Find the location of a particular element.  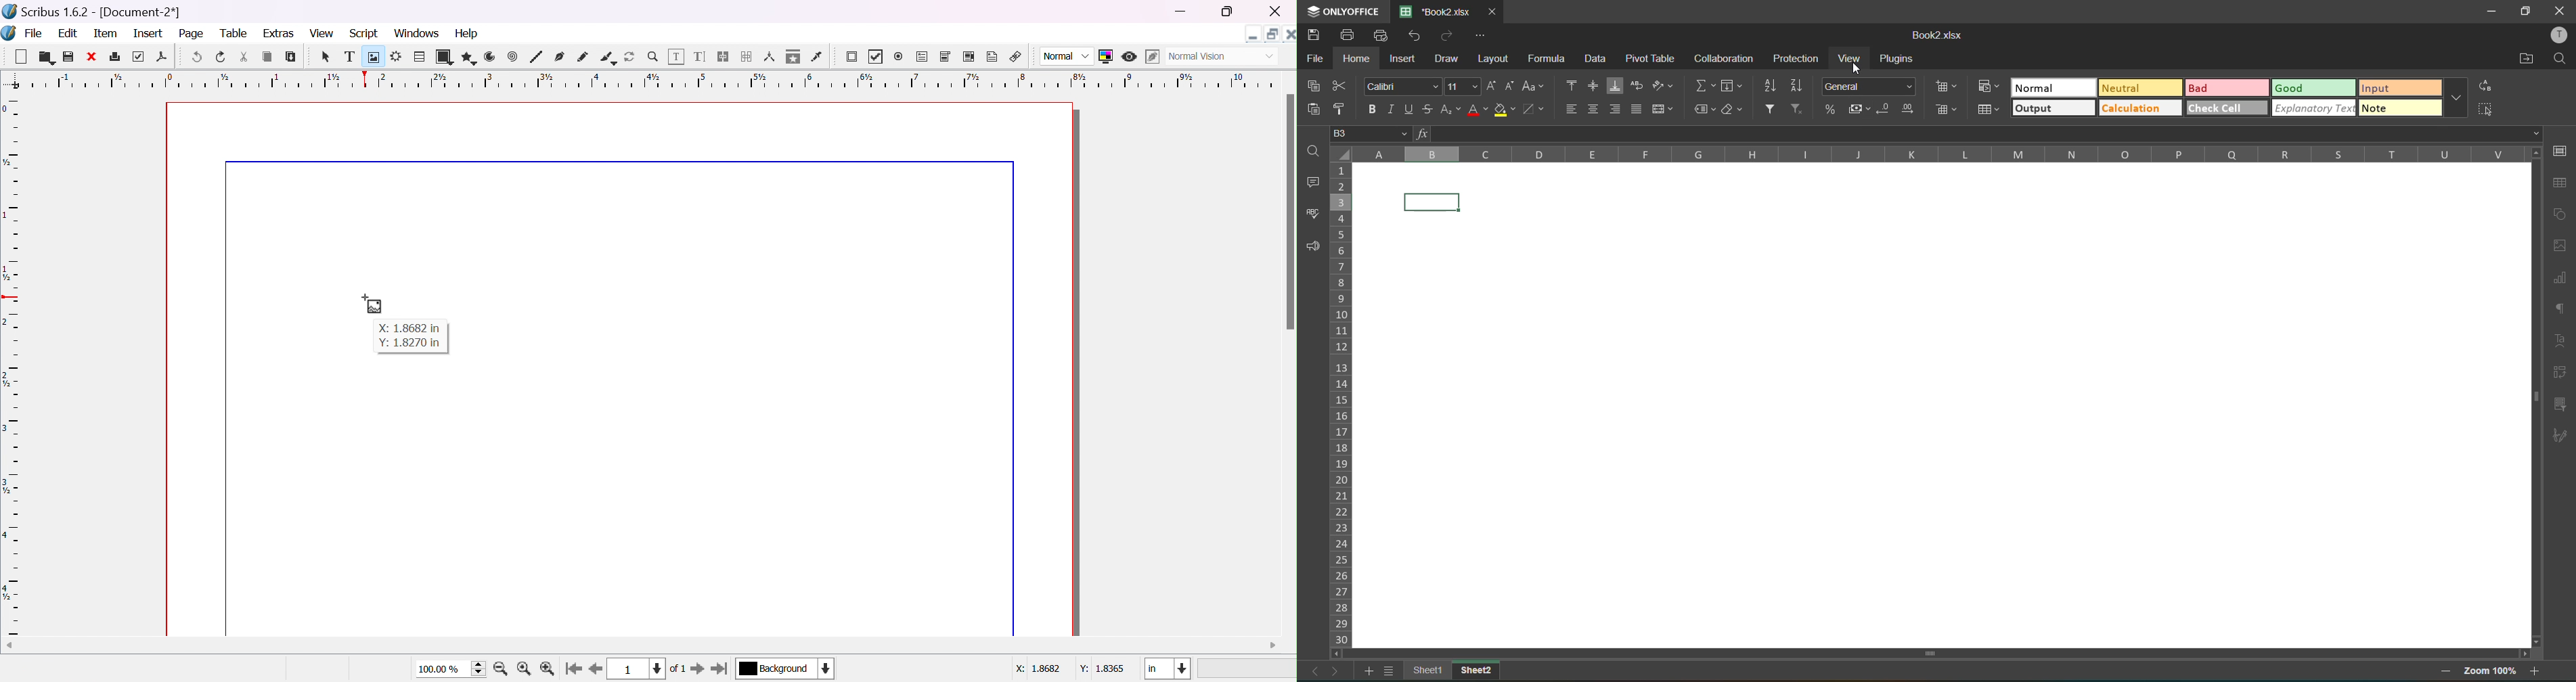

plugins is located at coordinates (1897, 59).